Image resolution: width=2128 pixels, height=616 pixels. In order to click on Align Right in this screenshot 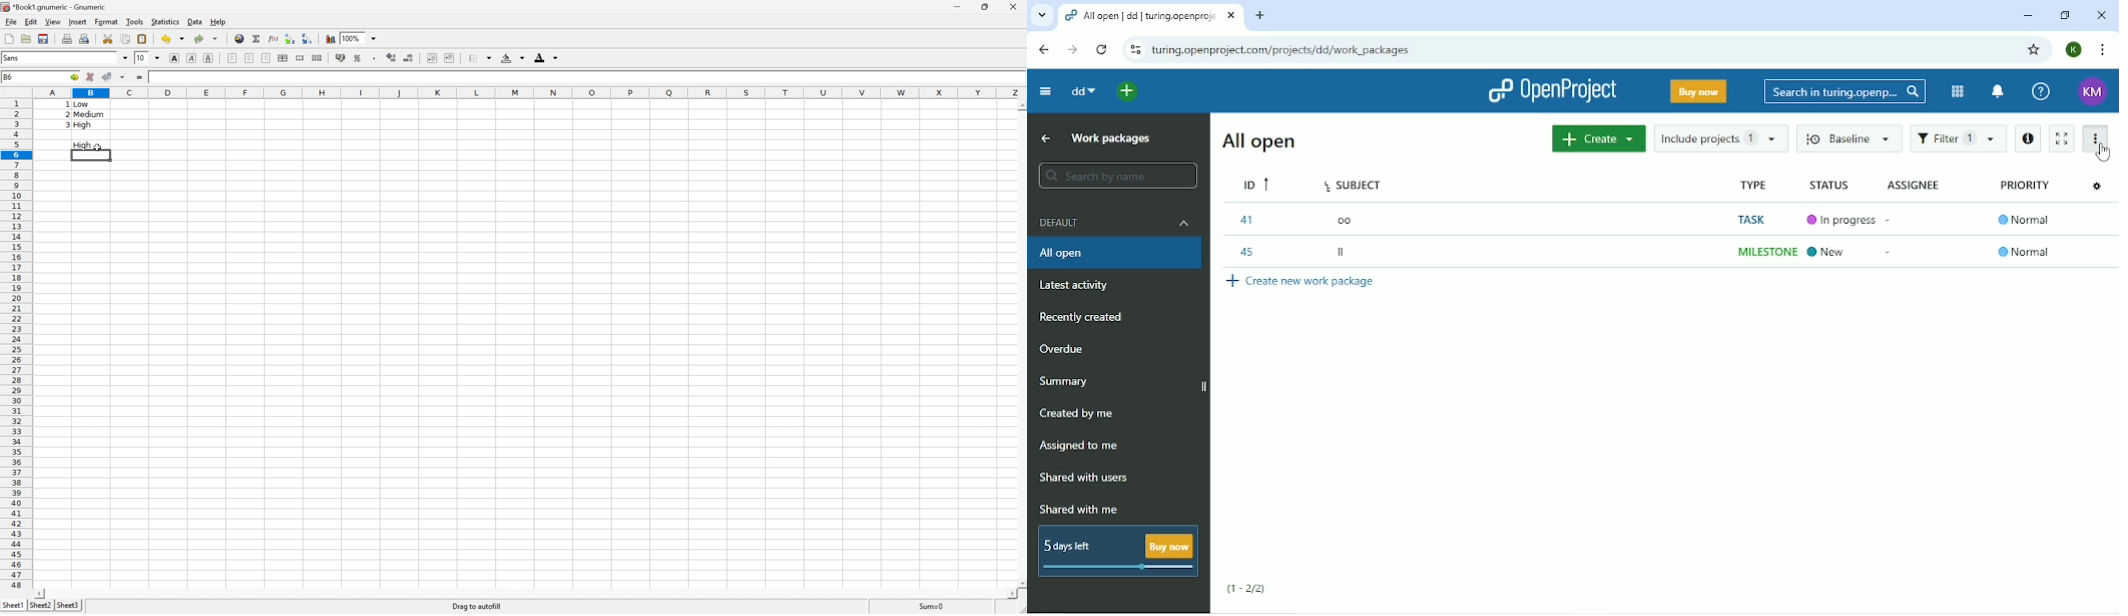, I will do `click(267, 58)`.